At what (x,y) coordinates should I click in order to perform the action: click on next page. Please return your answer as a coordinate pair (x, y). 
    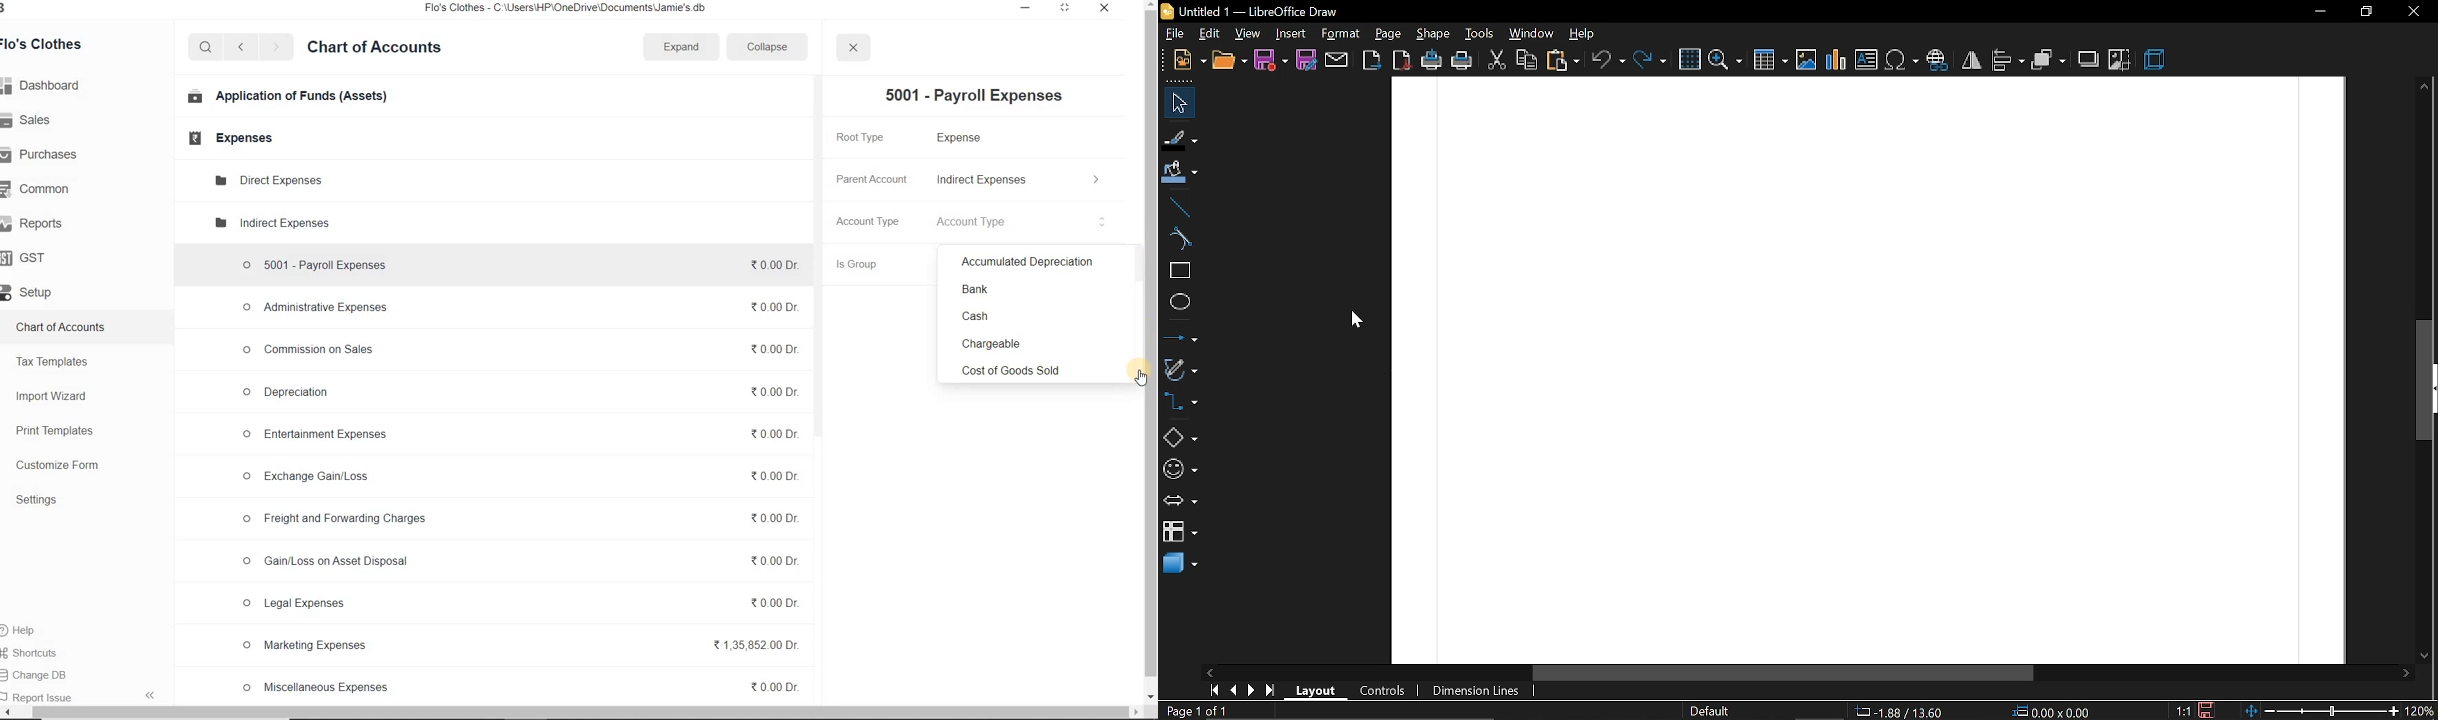
    Looking at the image, I should click on (1251, 691).